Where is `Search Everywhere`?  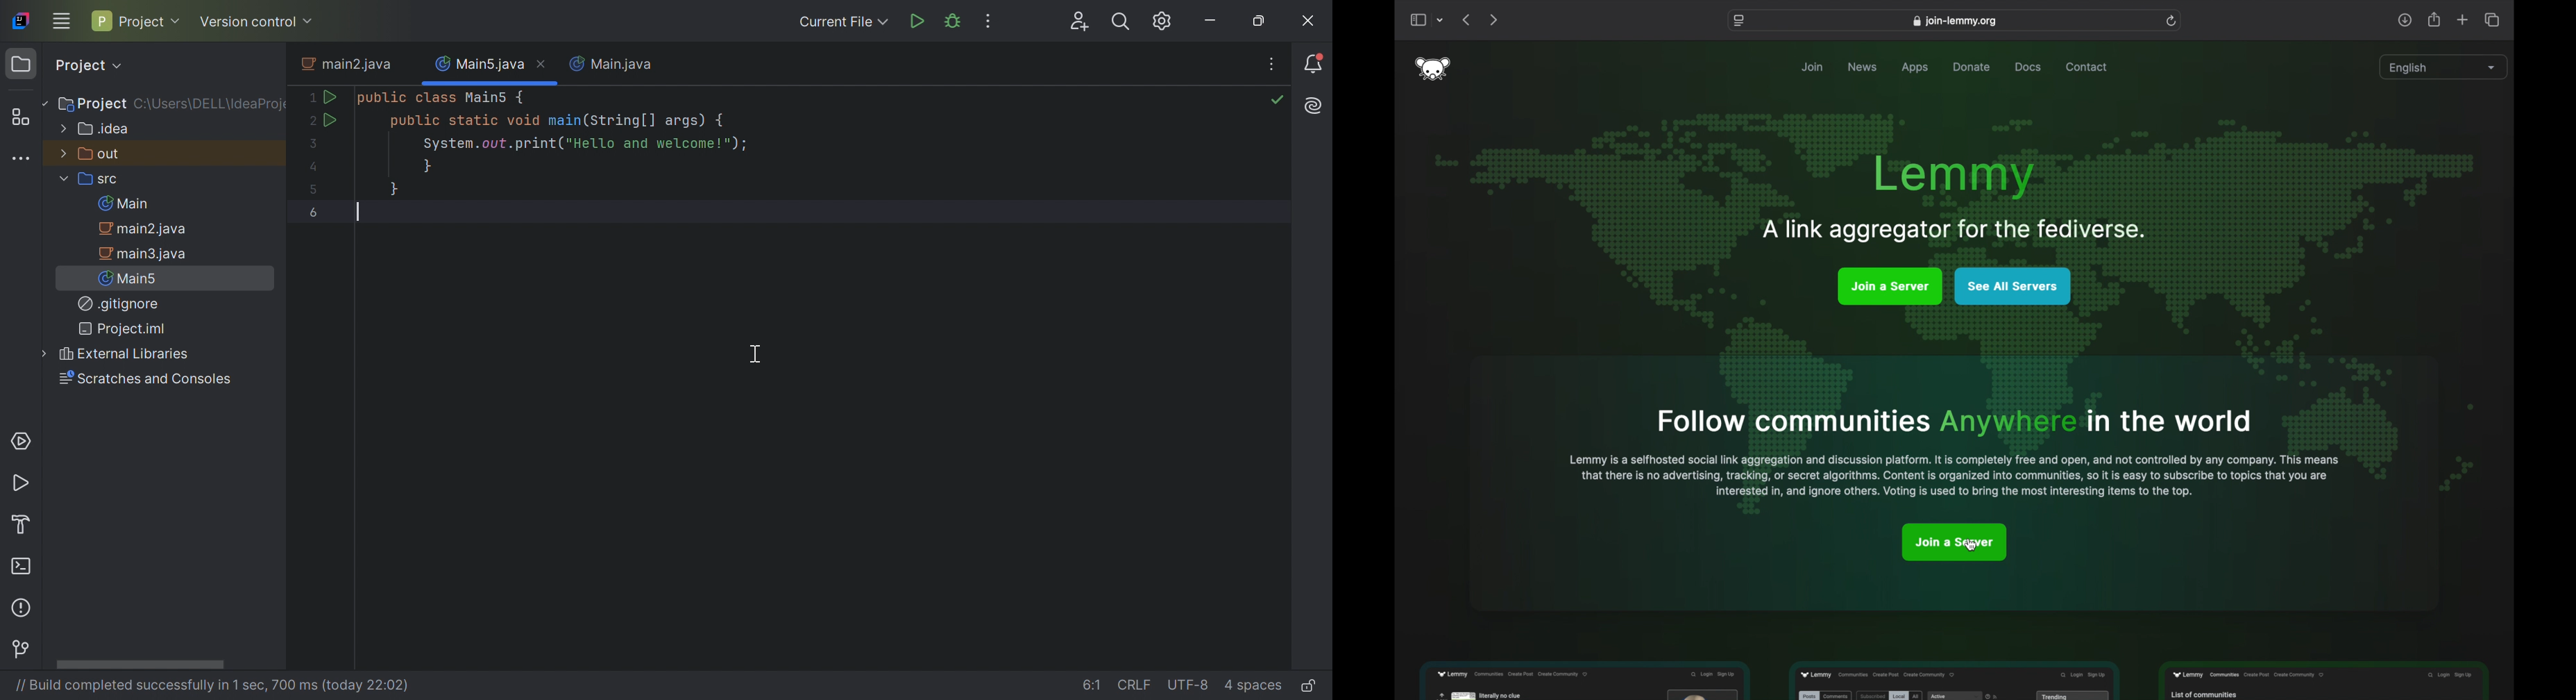
Search Everywhere is located at coordinates (1120, 22).